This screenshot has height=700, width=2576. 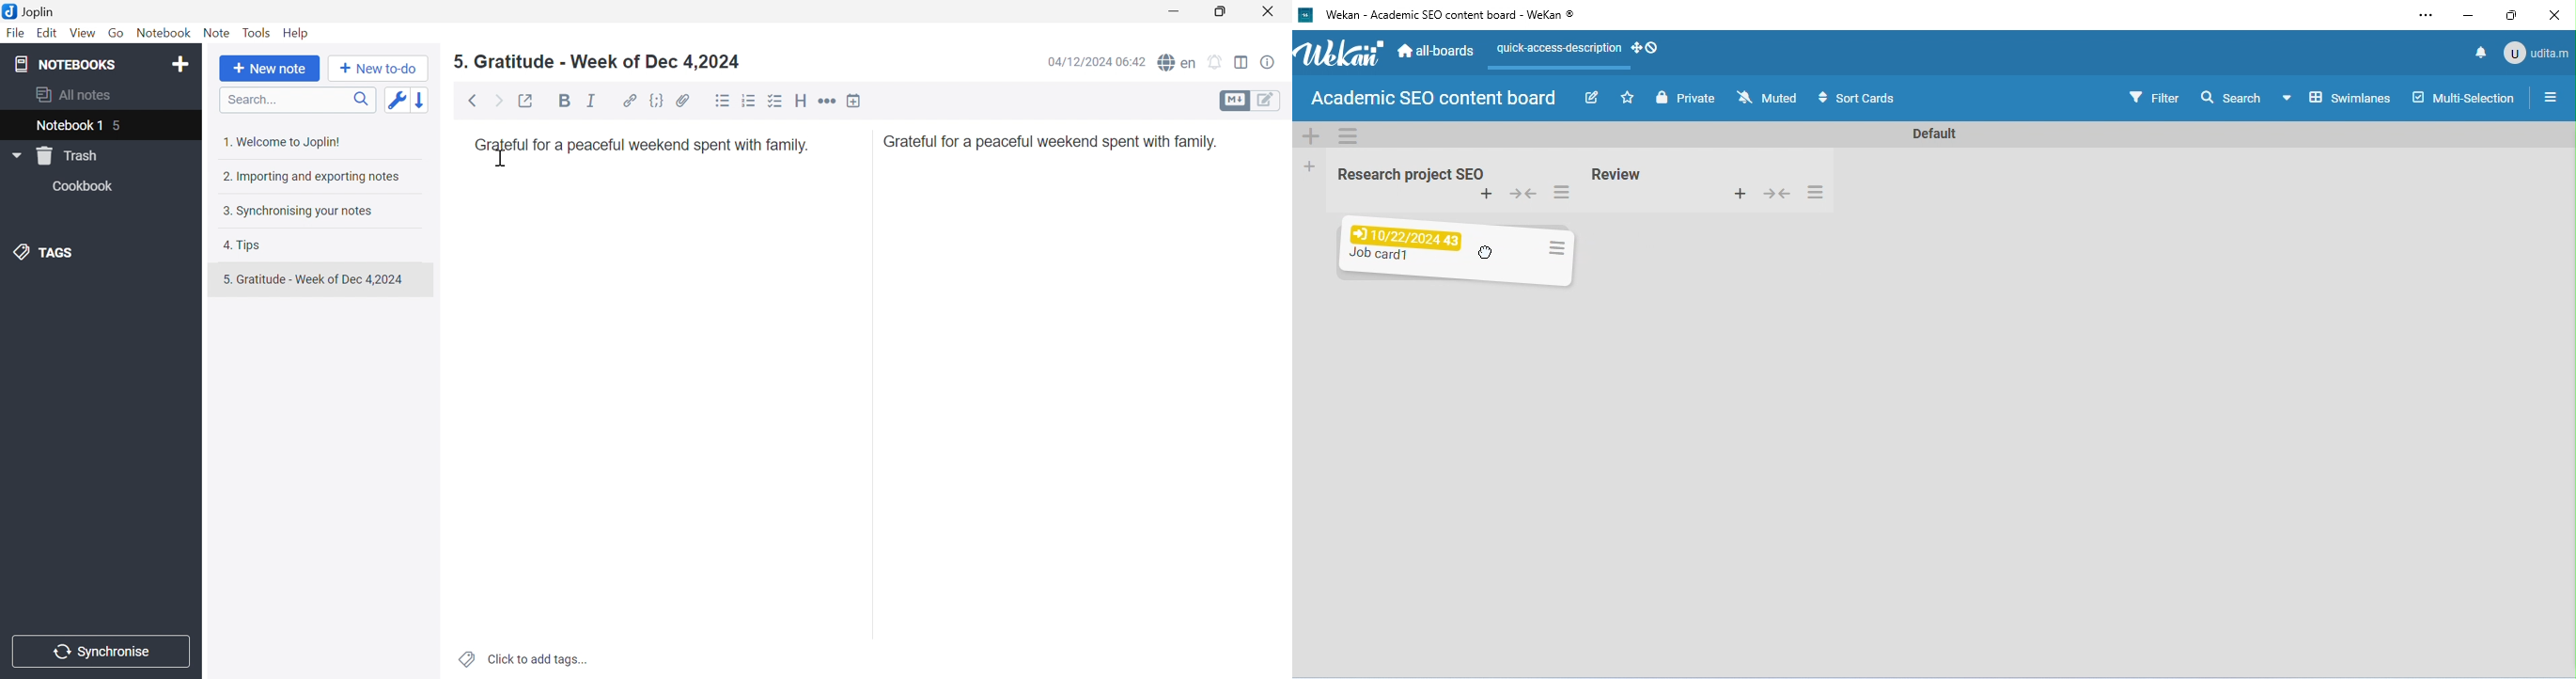 I want to click on Toggle external editing, so click(x=530, y=102).